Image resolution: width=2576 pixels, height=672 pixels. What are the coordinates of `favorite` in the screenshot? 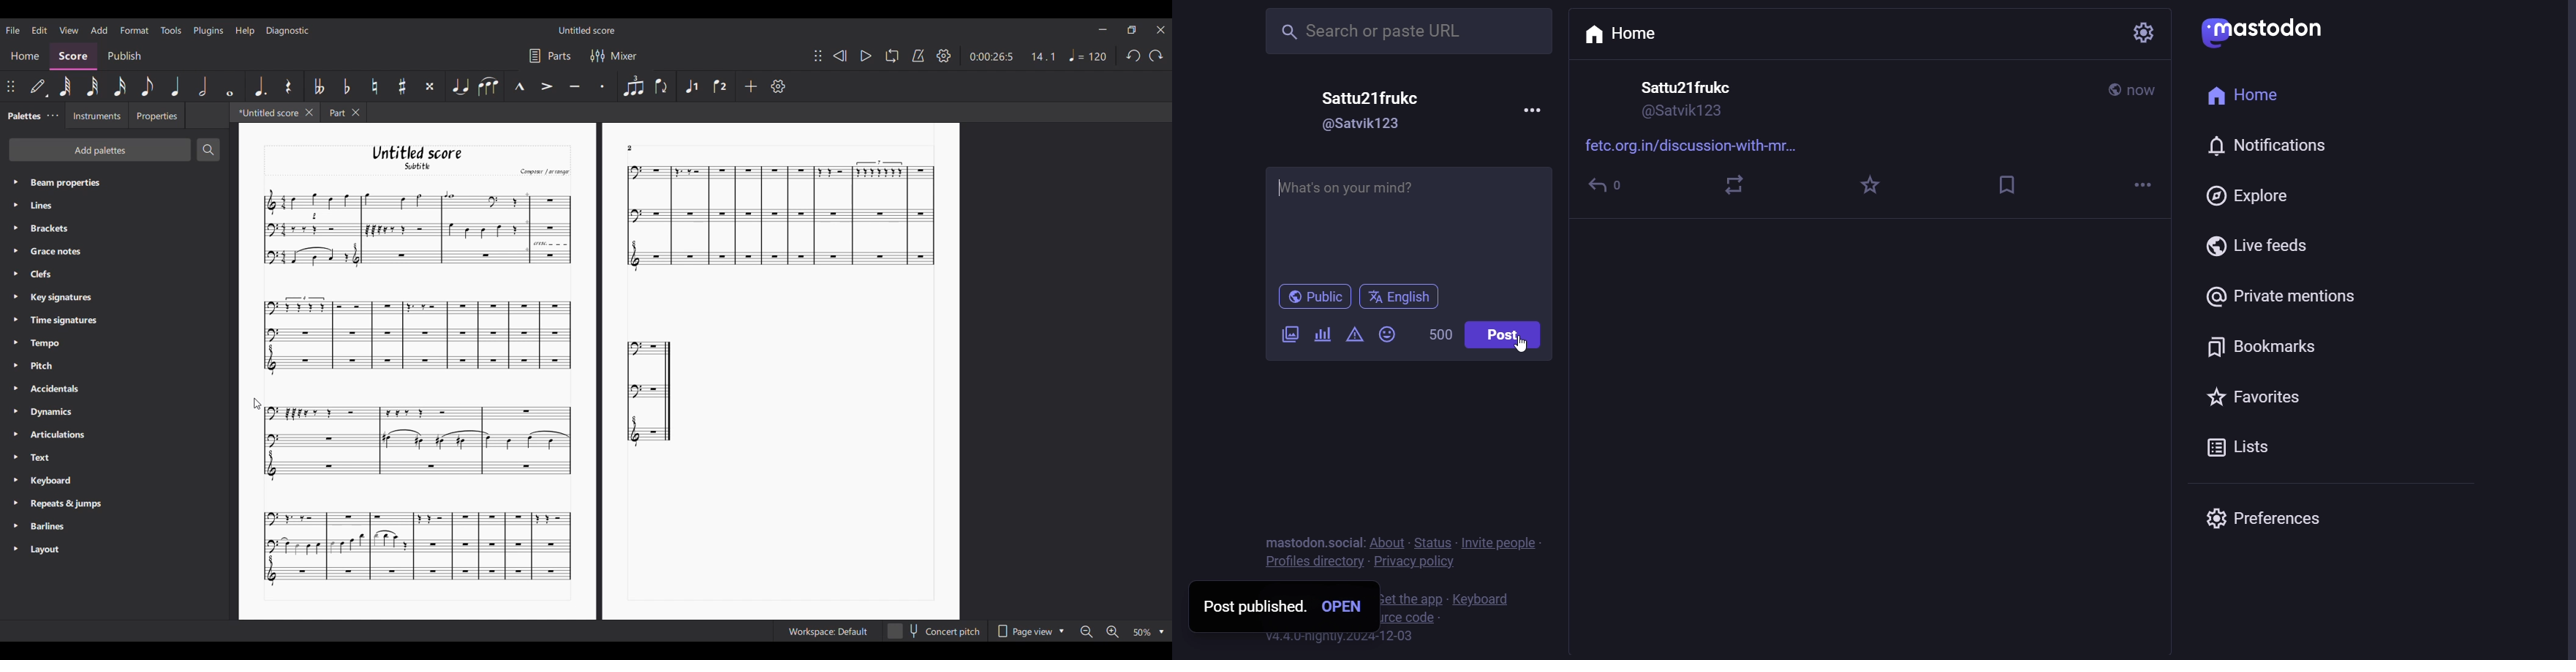 It's located at (2256, 397).